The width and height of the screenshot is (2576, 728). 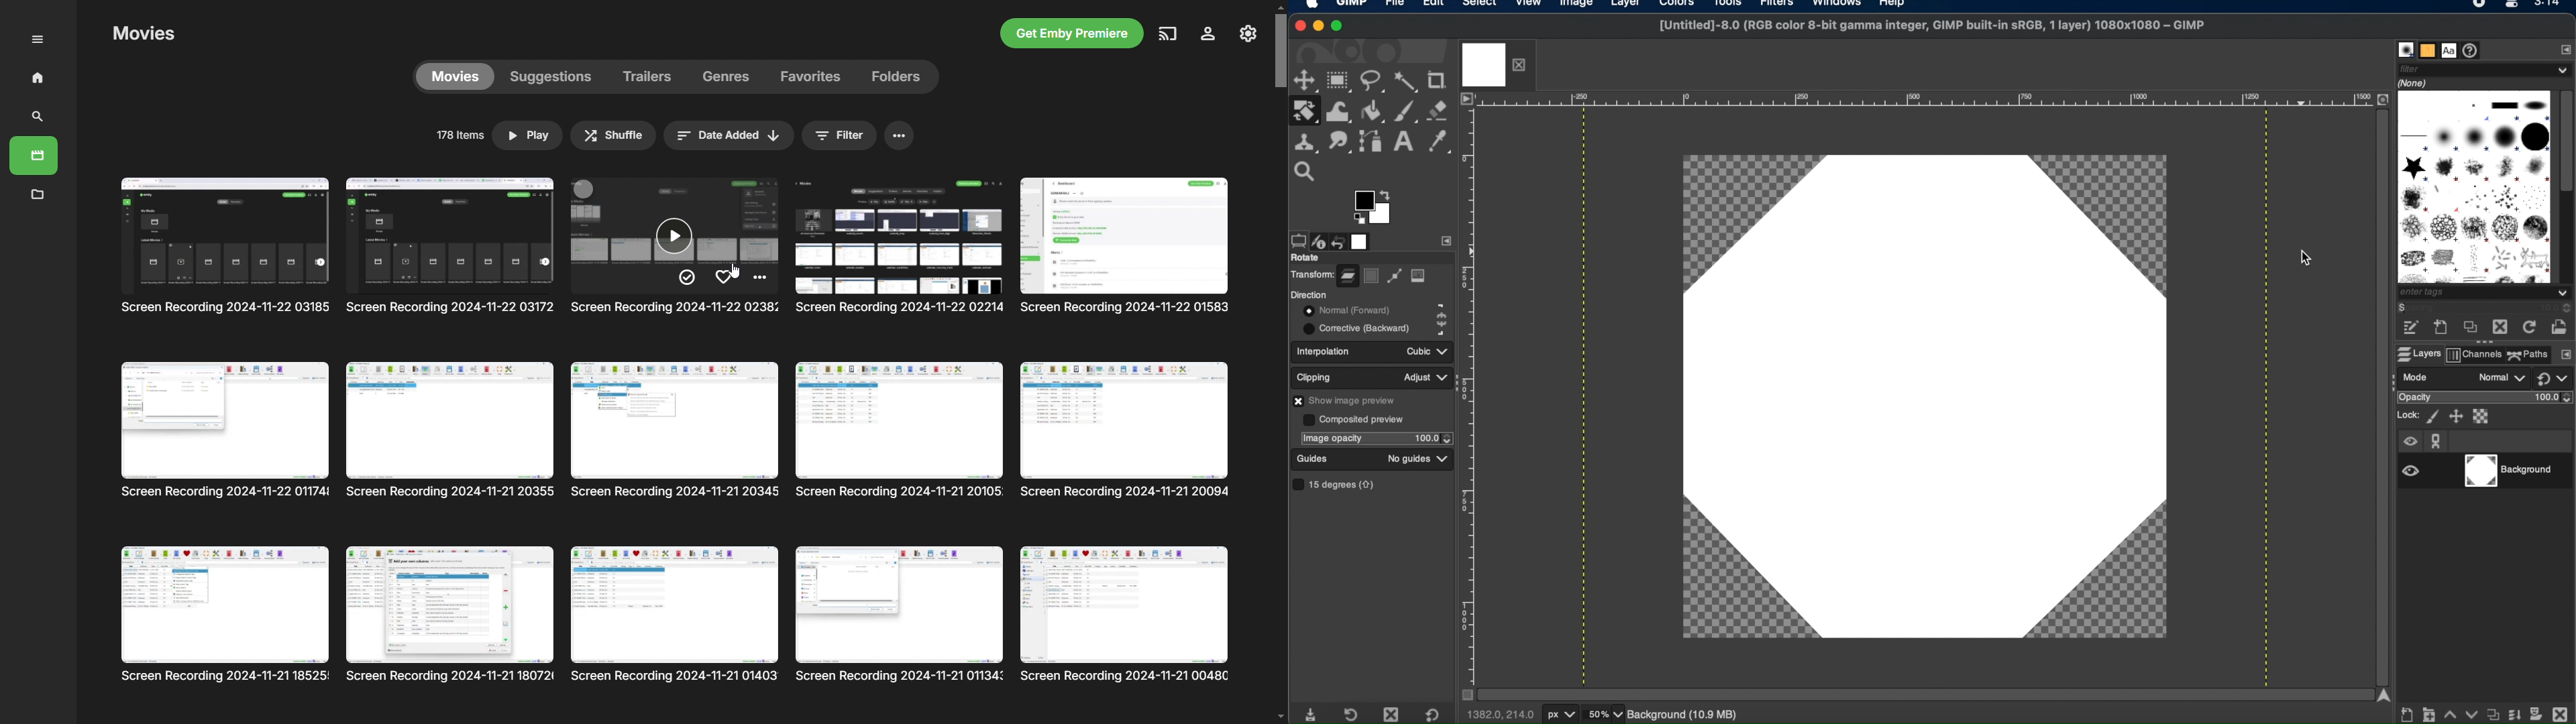 I want to click on clone tool, so click(x=1305, y=141).